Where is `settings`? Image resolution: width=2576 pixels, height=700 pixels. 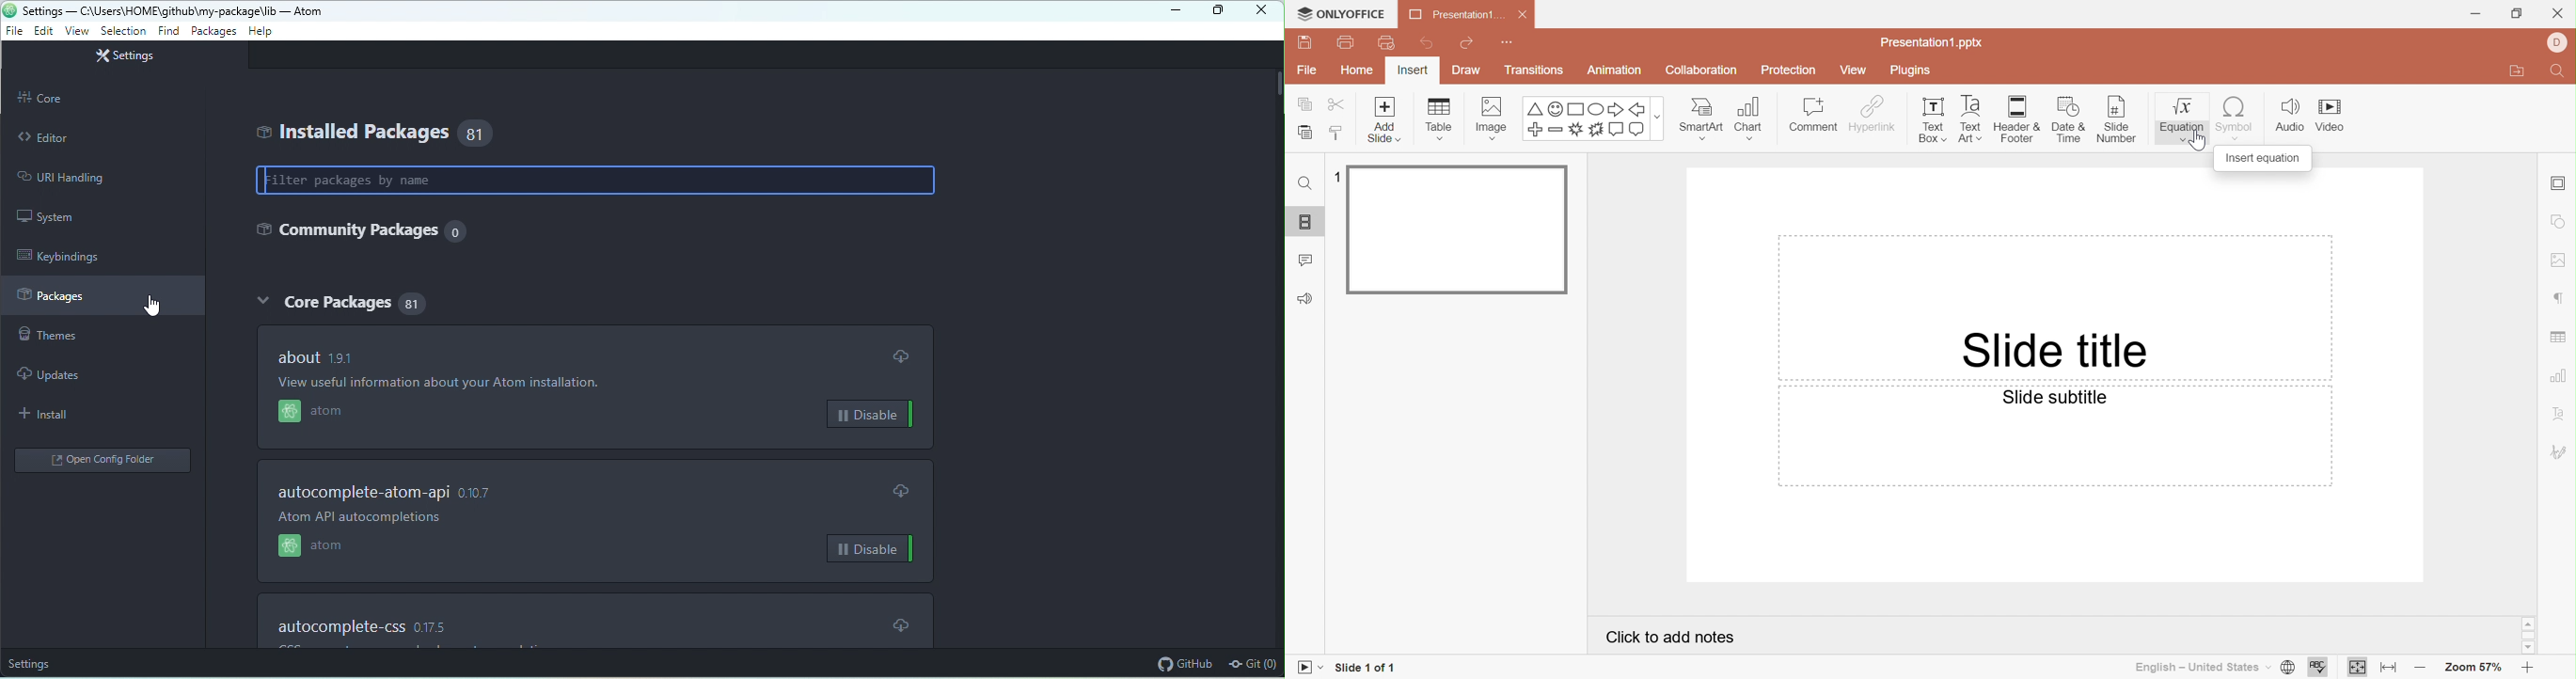
settings is located at coordinates (123, 57).